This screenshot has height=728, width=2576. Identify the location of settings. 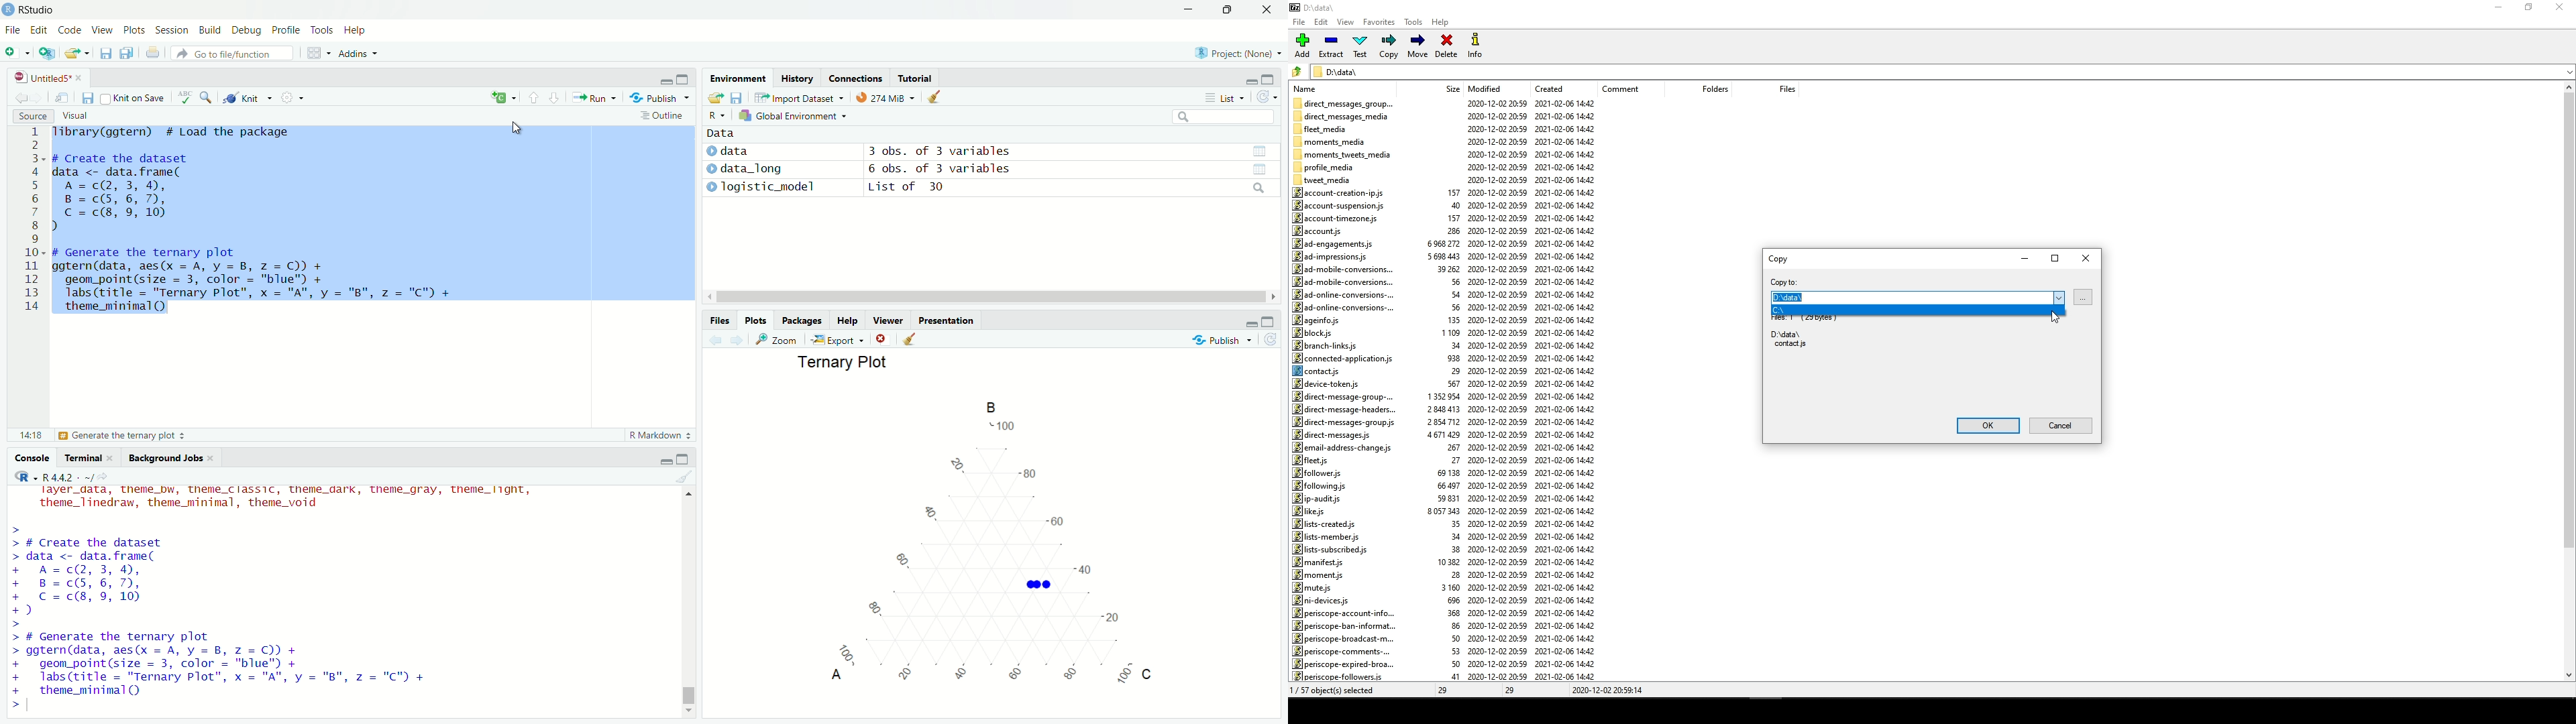
(297, 100).